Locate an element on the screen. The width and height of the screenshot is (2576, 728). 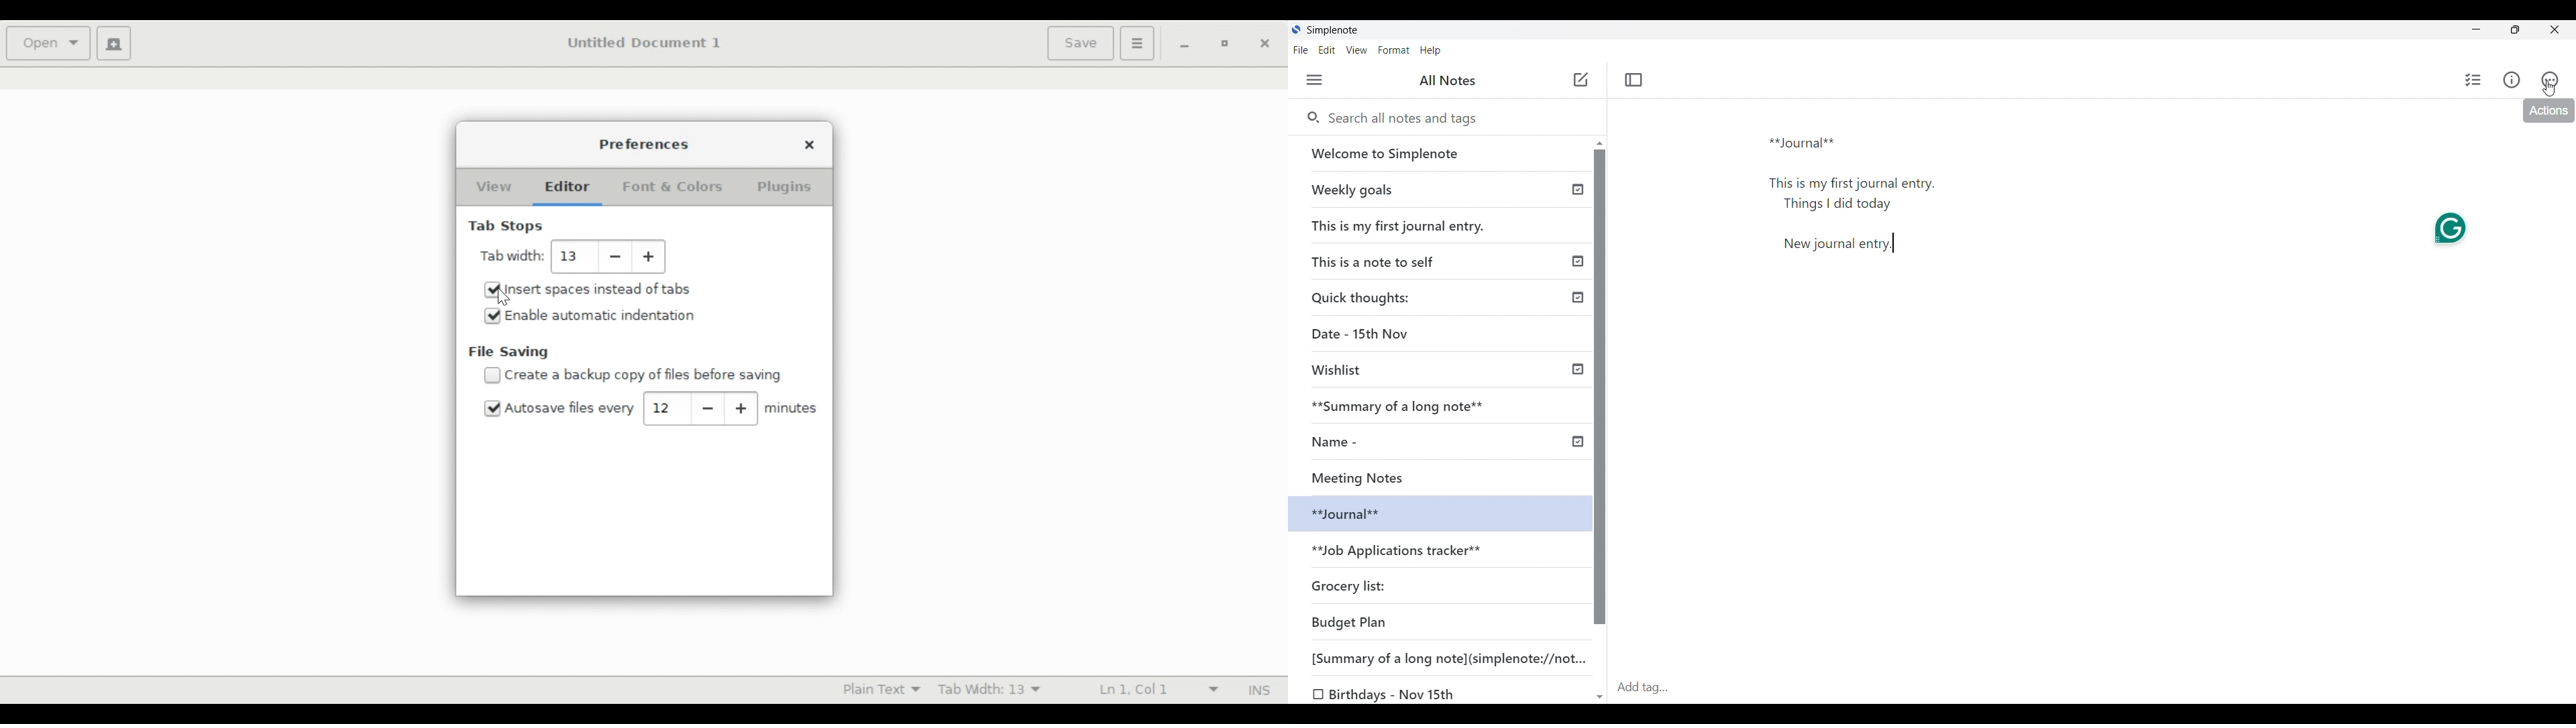
Font & Colors is located at coordinates (673, 186).